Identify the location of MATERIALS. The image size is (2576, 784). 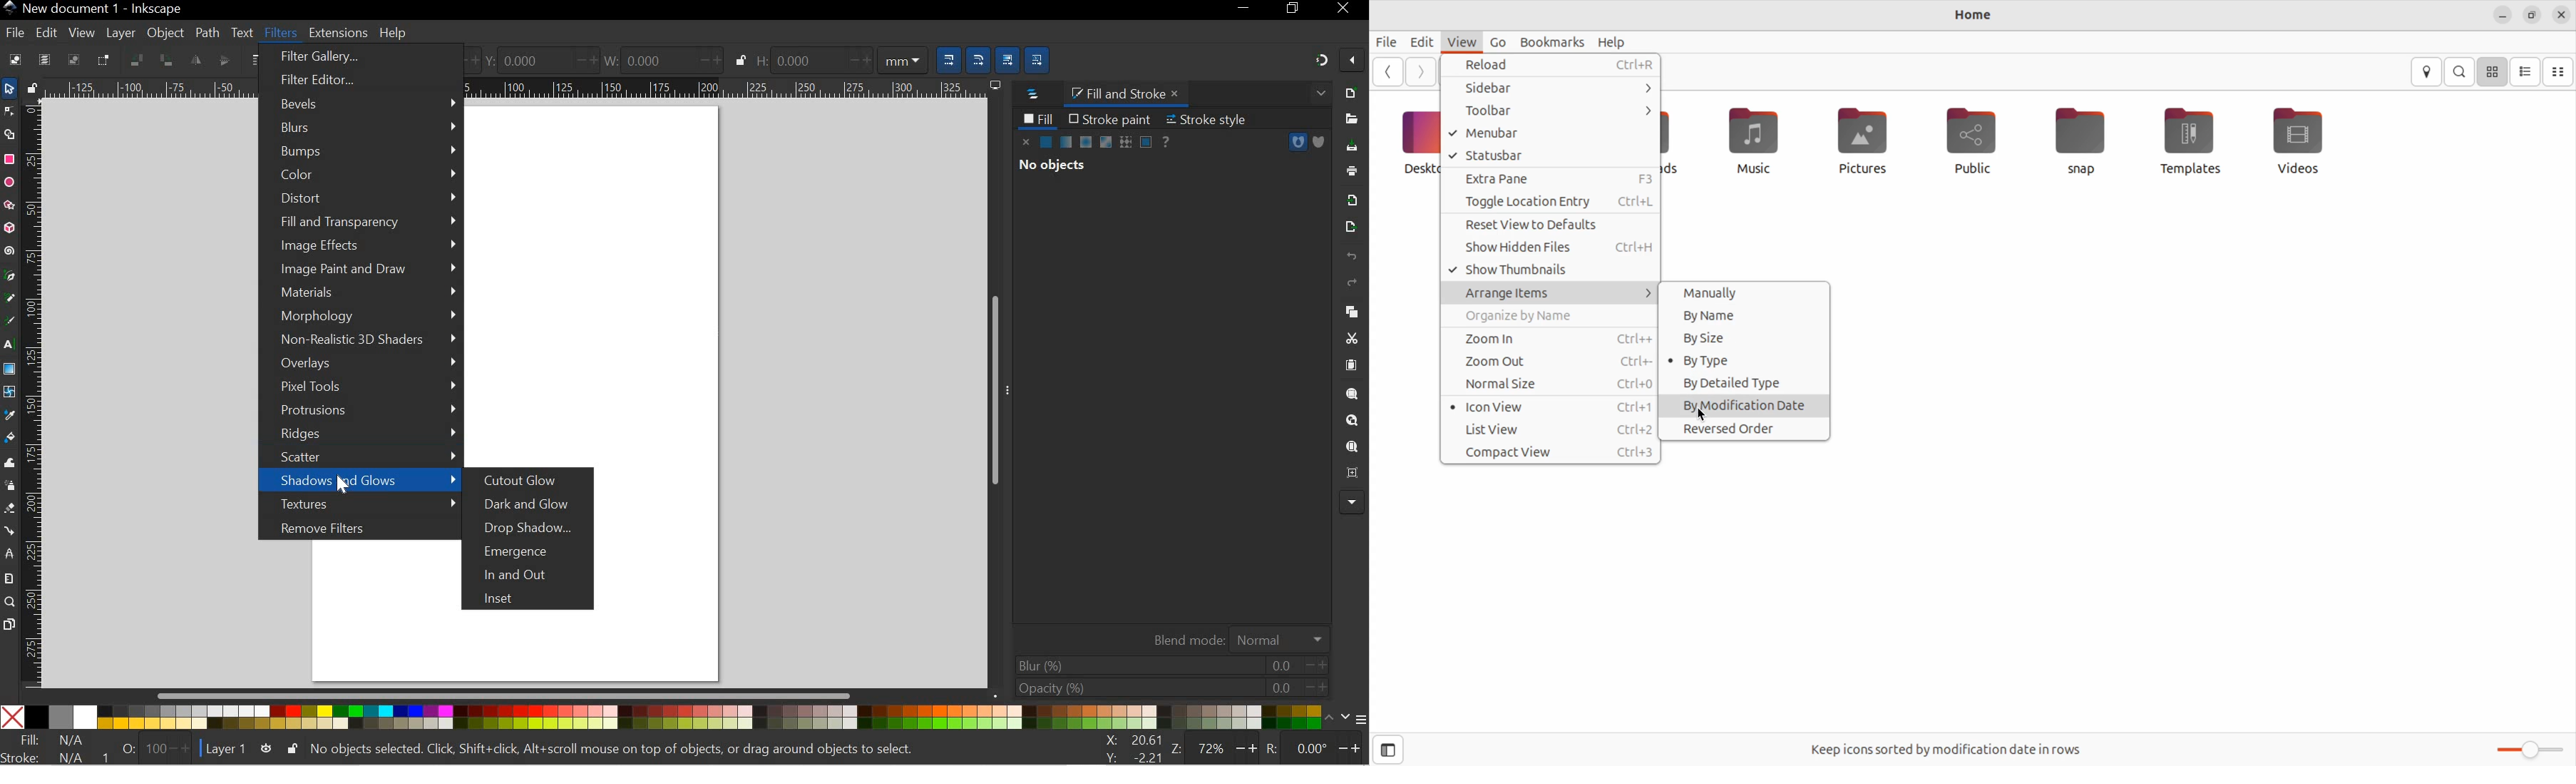
(360, 293).